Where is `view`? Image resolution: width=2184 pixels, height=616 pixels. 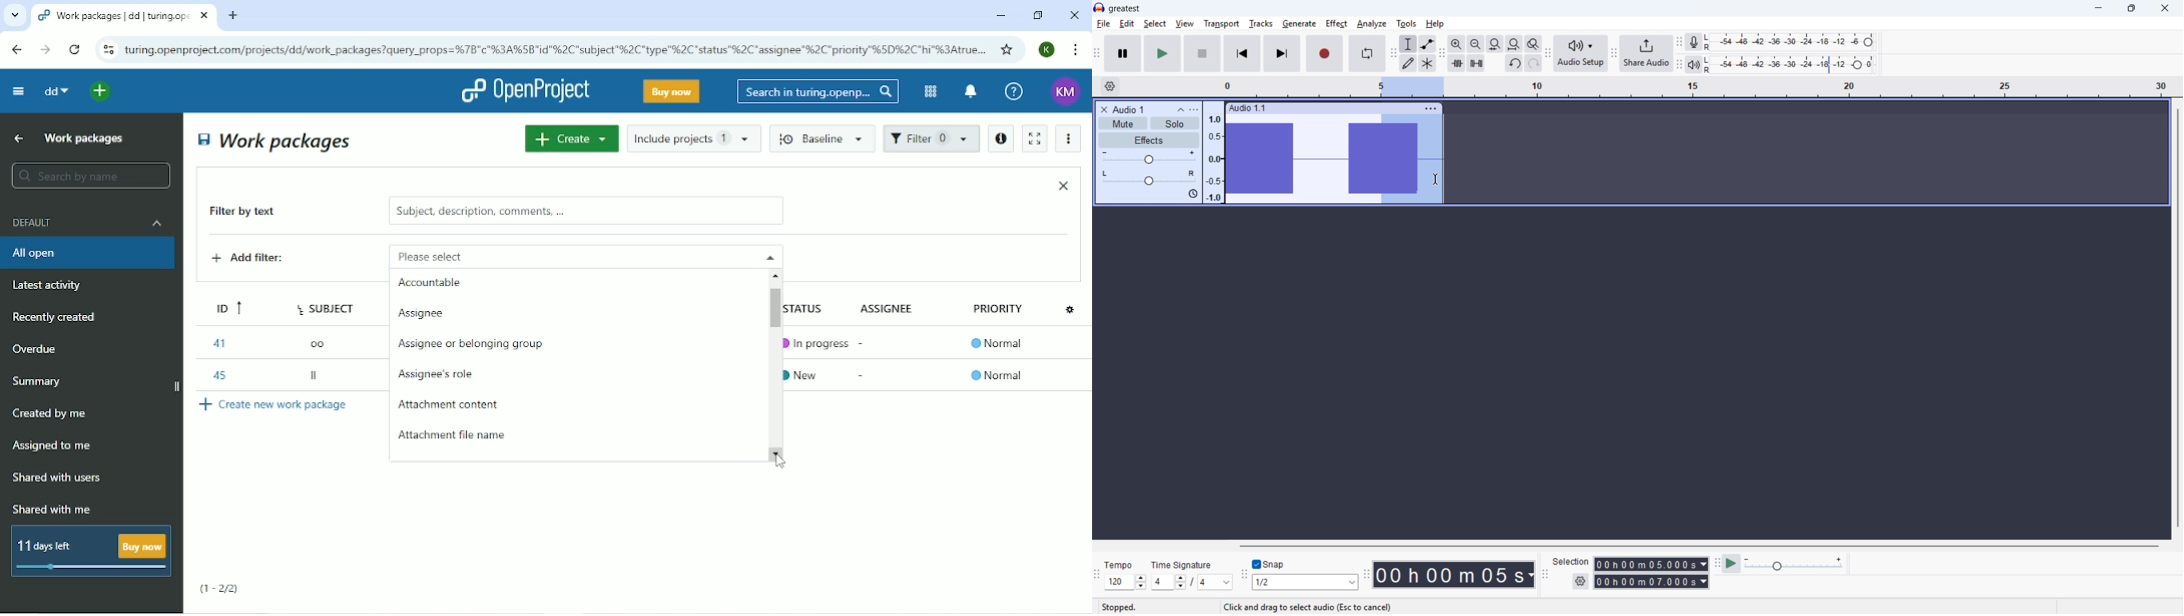
view is located at coordinates (1185, 24).